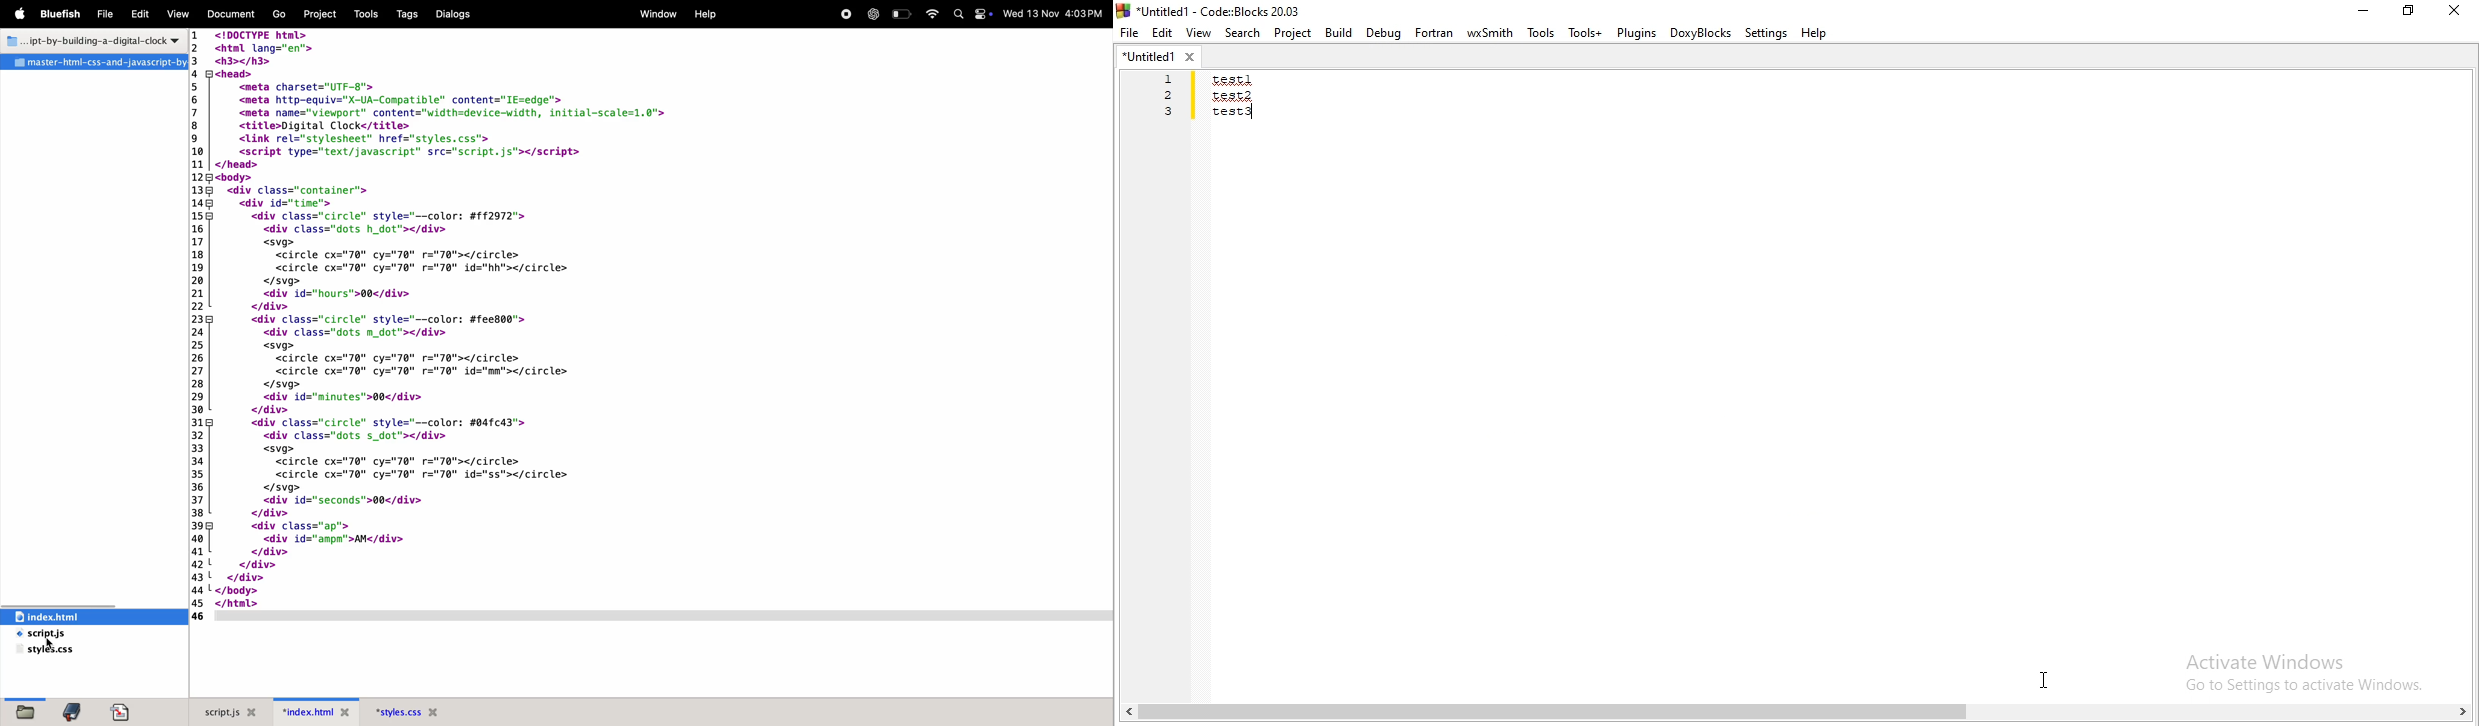  Describe the element at coordinates (1815, 34) in the screenshot. I see `Help` at that location.